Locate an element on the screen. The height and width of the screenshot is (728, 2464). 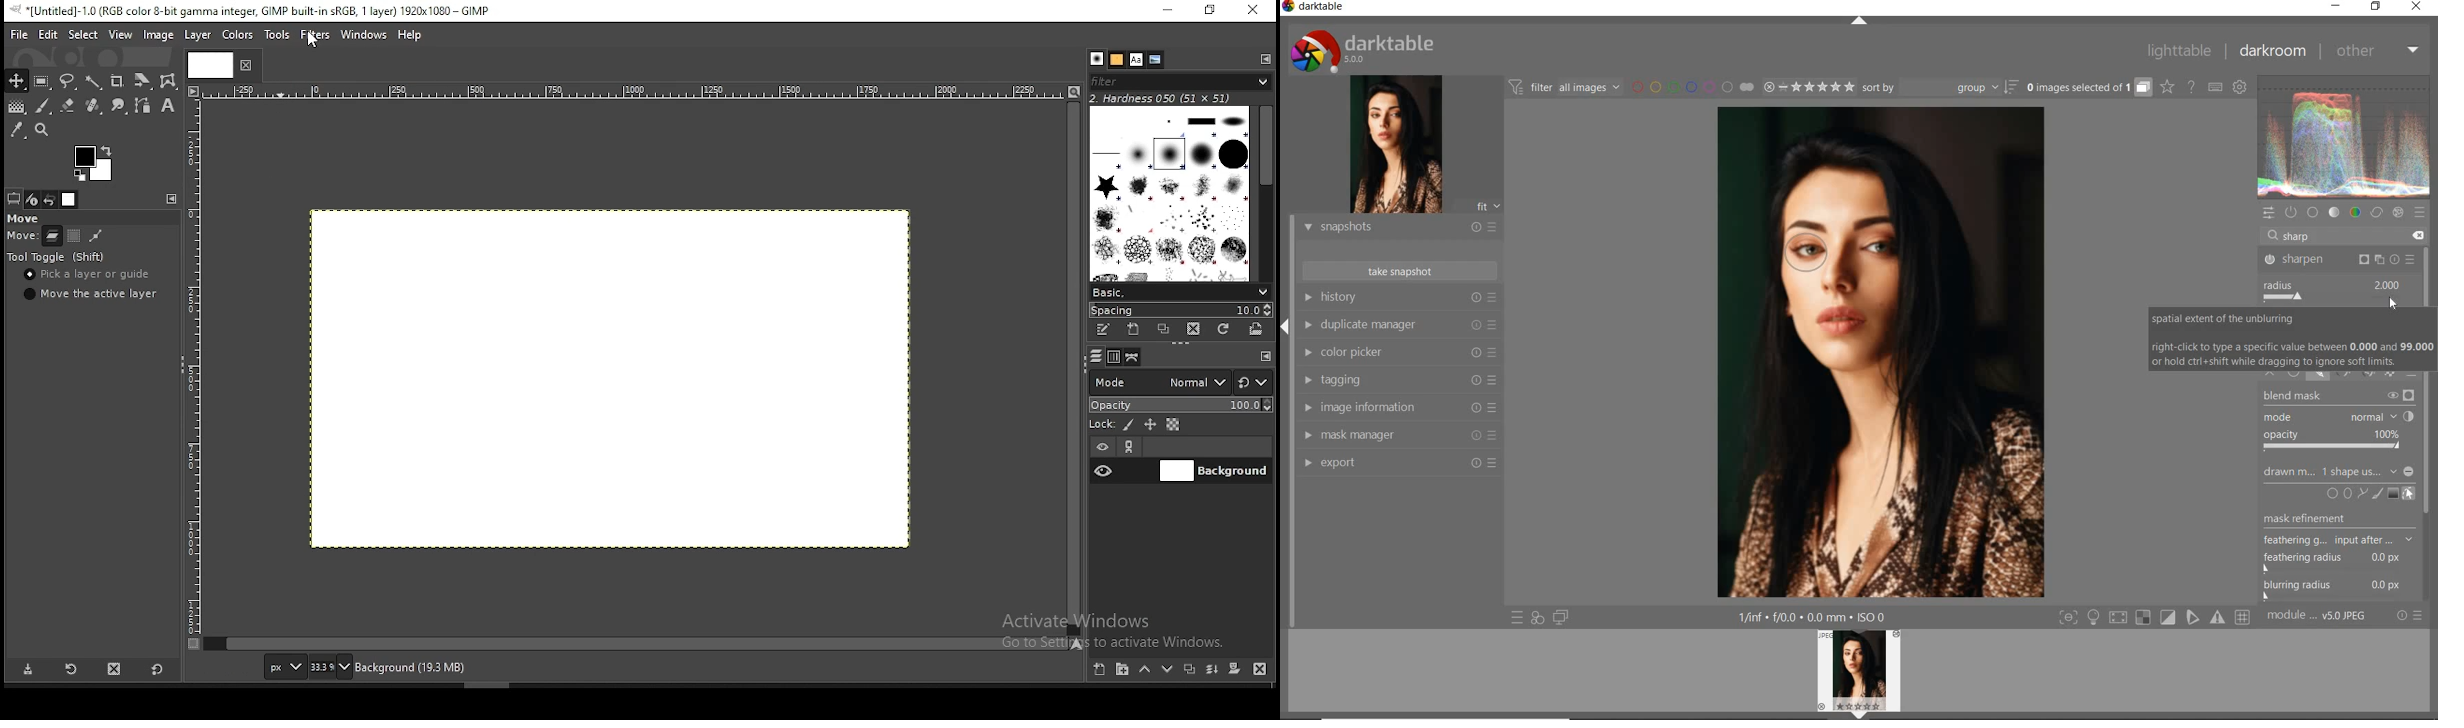
Cursor Position is located at coordinates (2395, 303).